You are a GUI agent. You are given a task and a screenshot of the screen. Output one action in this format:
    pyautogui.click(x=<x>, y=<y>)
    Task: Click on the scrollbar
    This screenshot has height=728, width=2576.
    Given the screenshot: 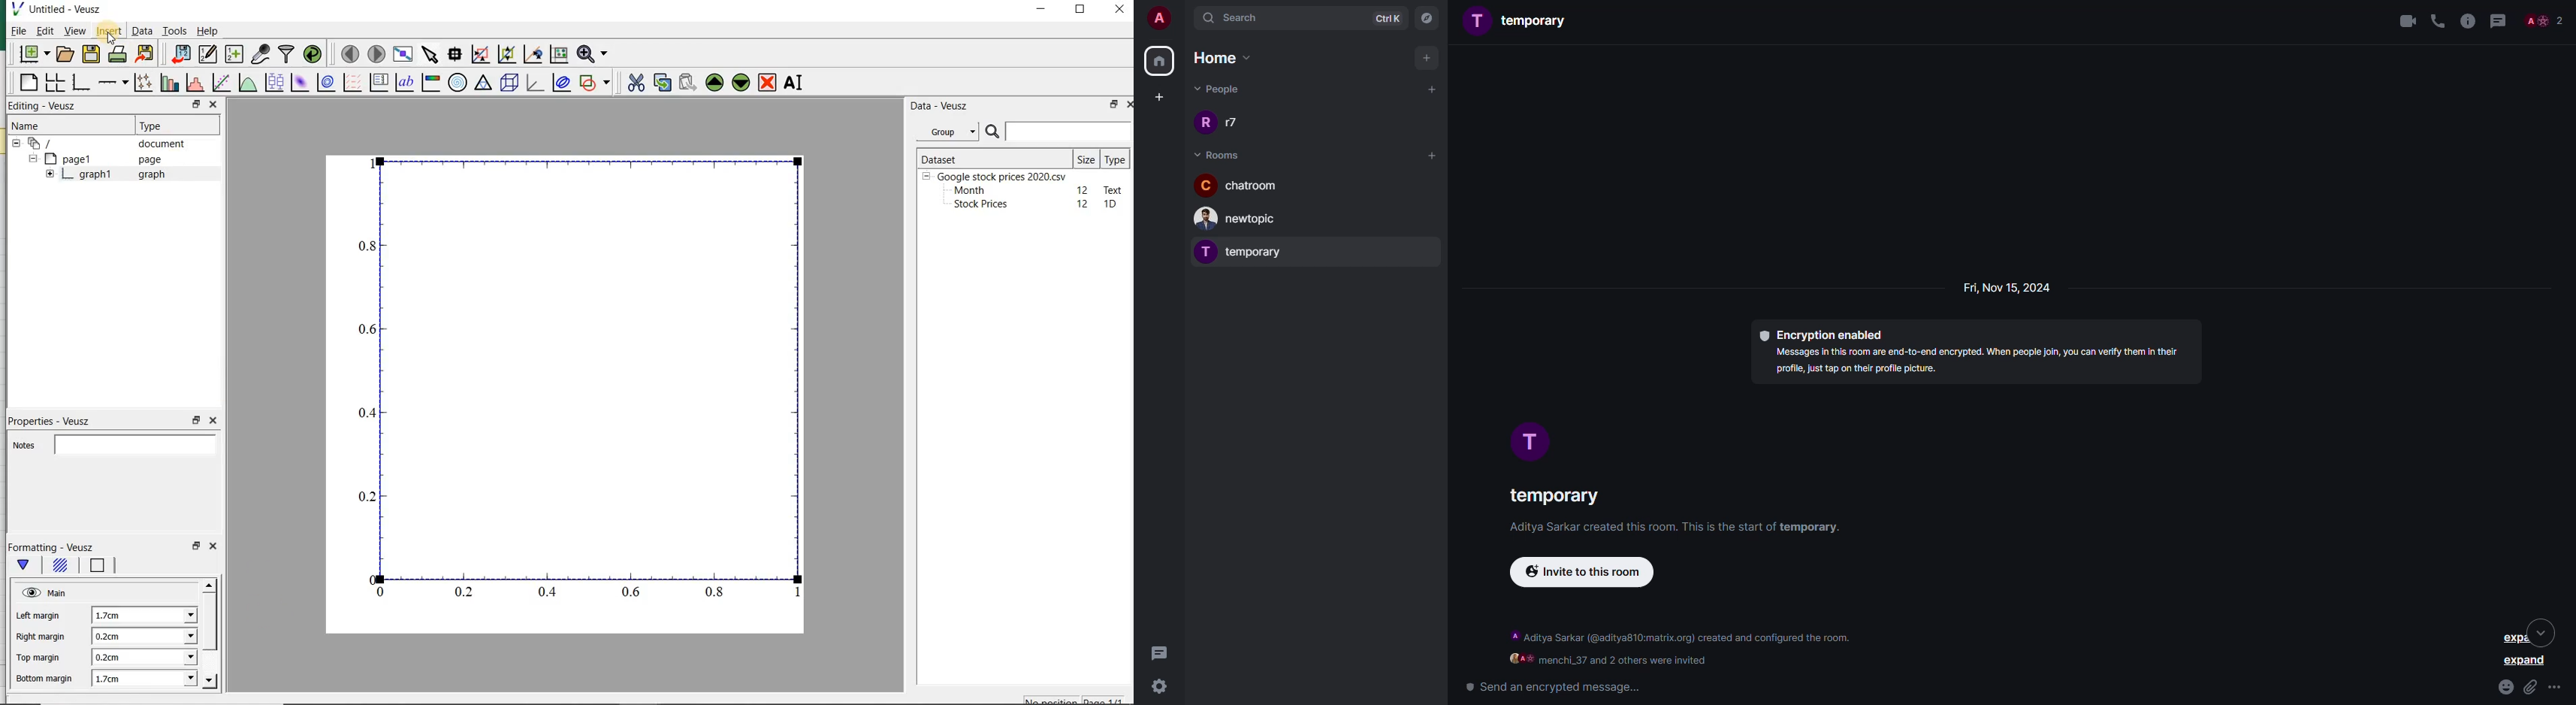 What is the action you would take?
    pyautogui.click(x=211, y=633)
    